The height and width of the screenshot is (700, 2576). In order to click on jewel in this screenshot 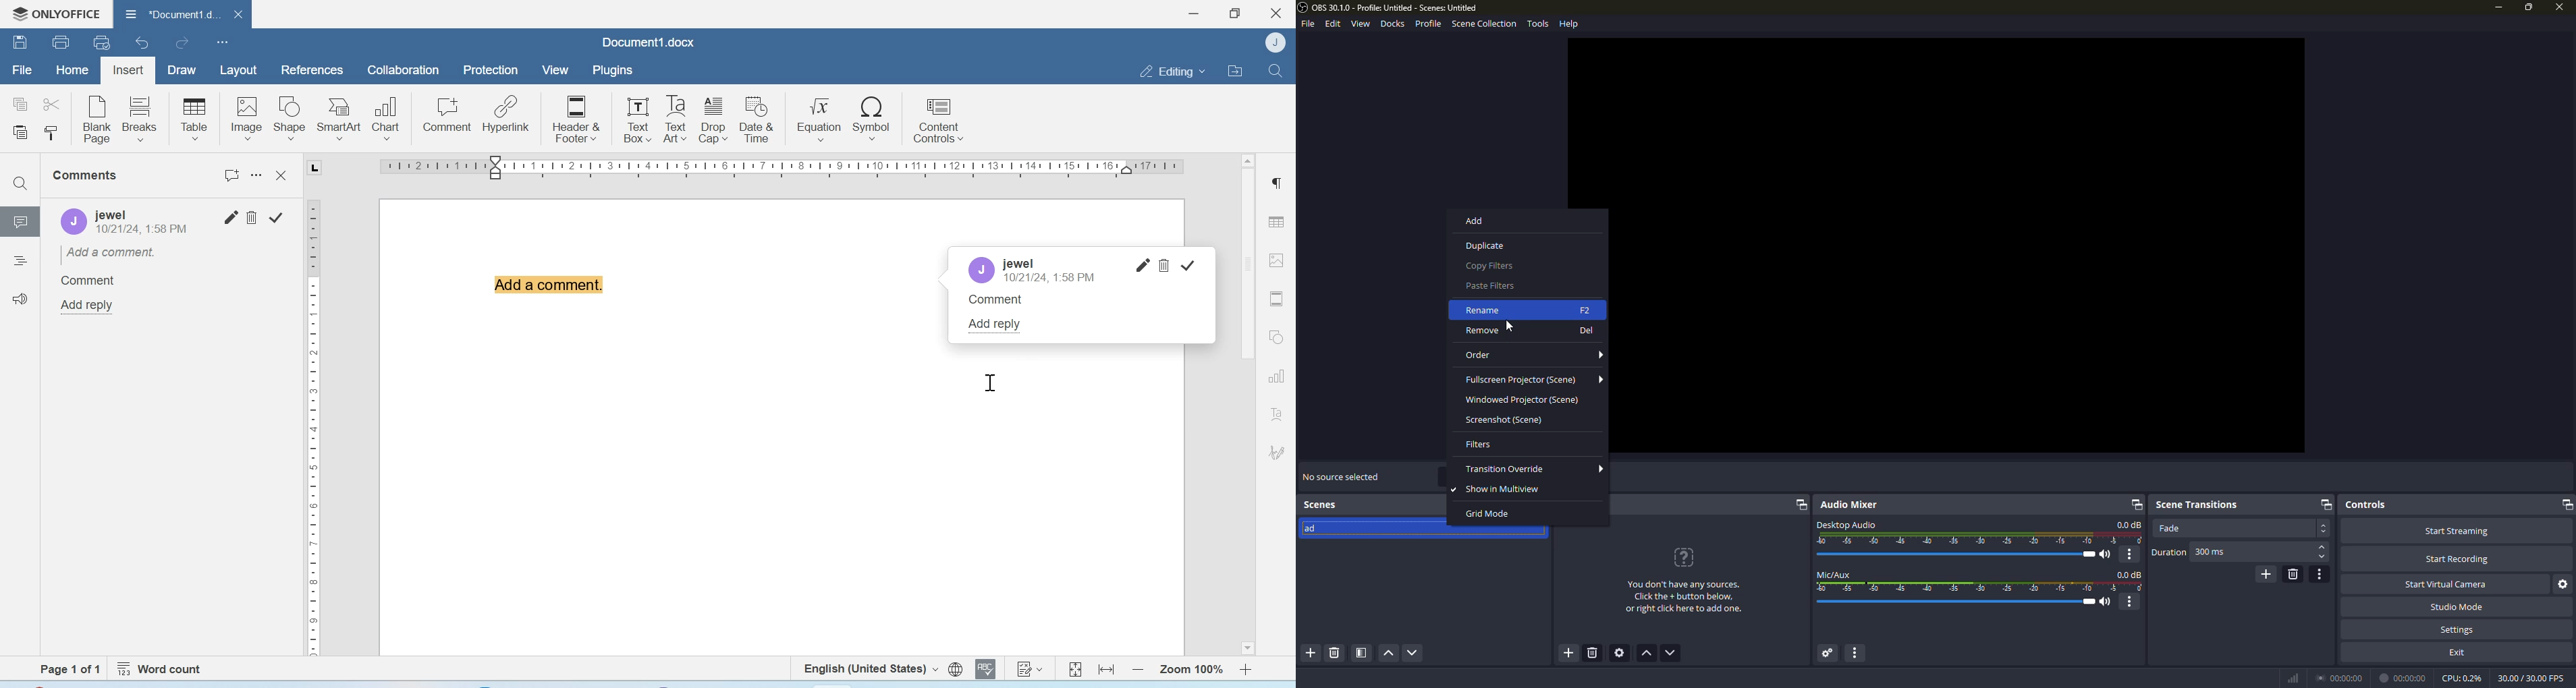, I will do `click(1018, 264)`.